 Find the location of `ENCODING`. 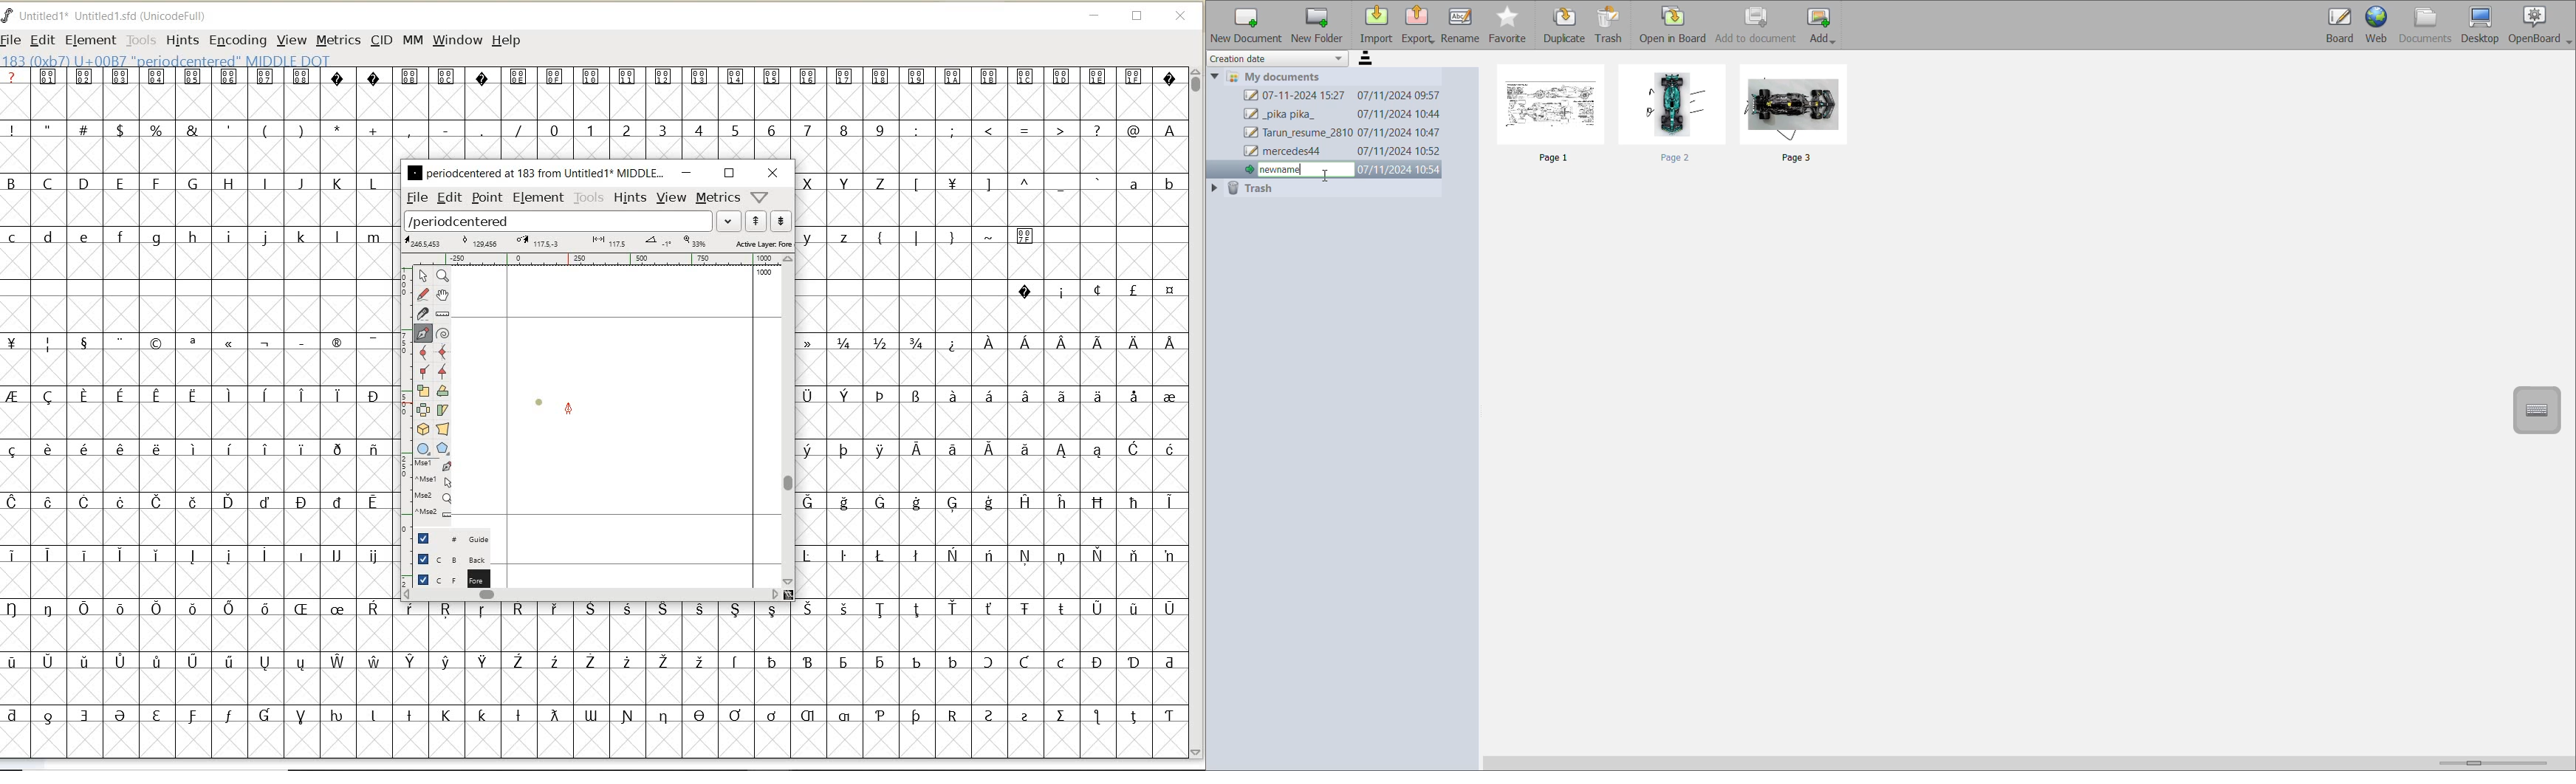

ENCODING is located at coordinates (238, 41).